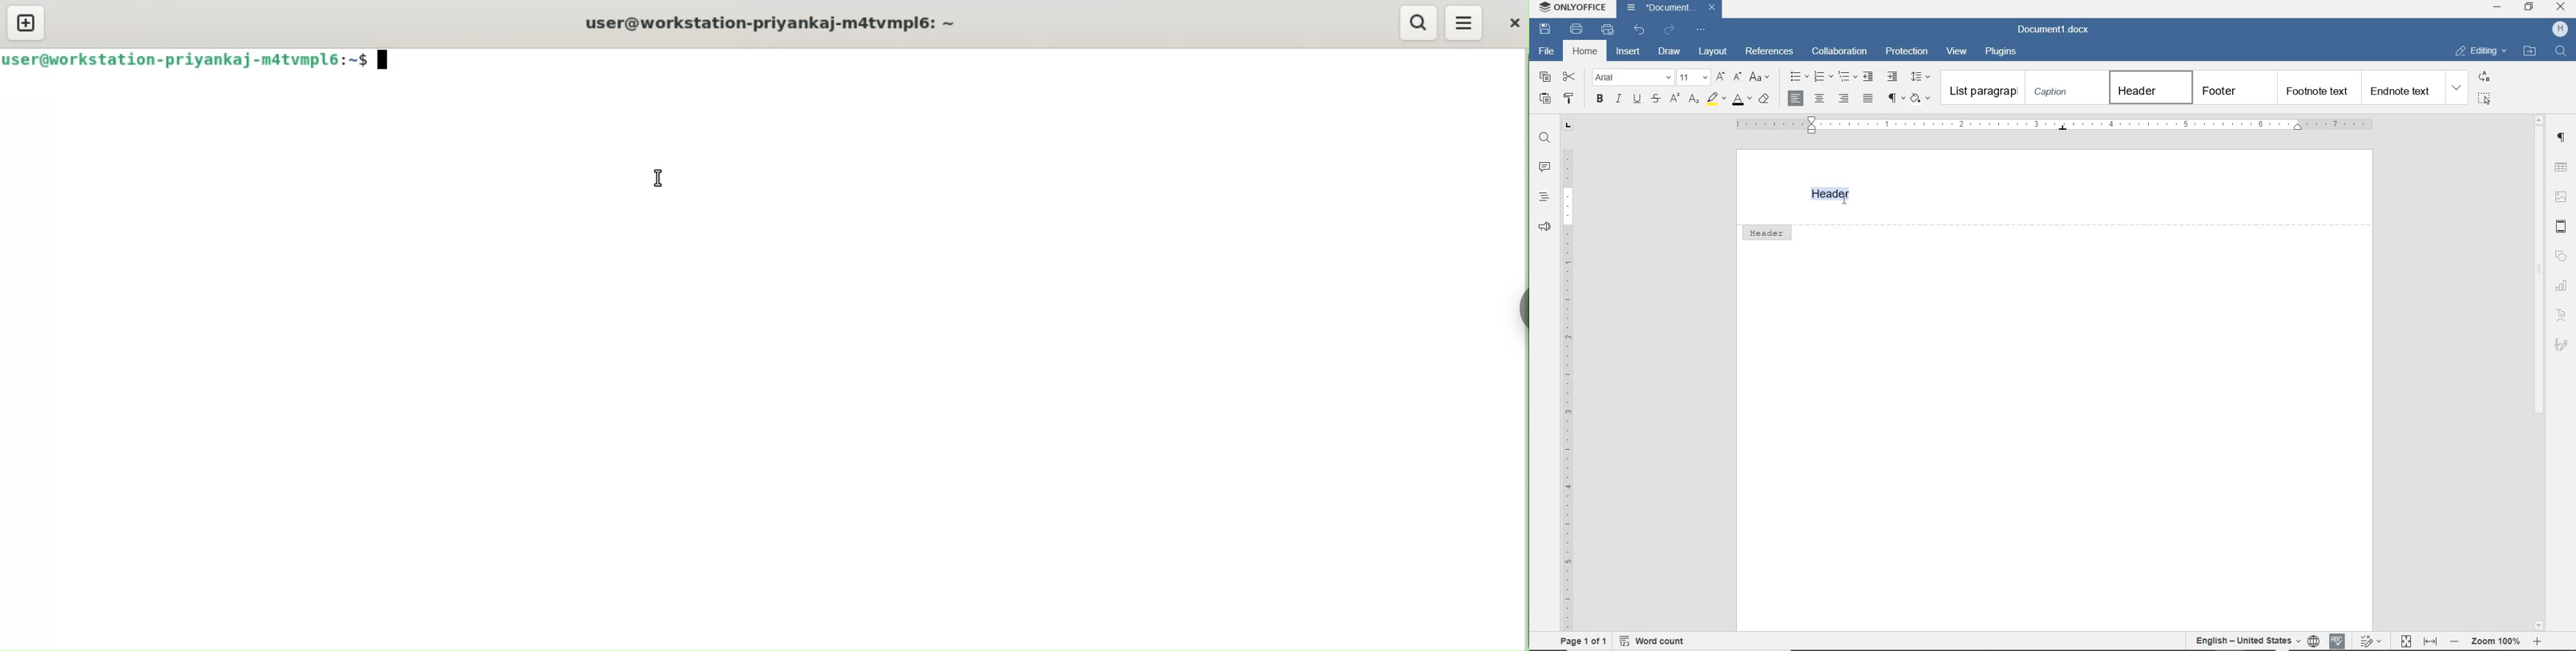 The image size is (2576, 672). What do you see at coordinates (2050, 125) in the screenshot?
I see `ruler` at bounding box center [2050, 125].